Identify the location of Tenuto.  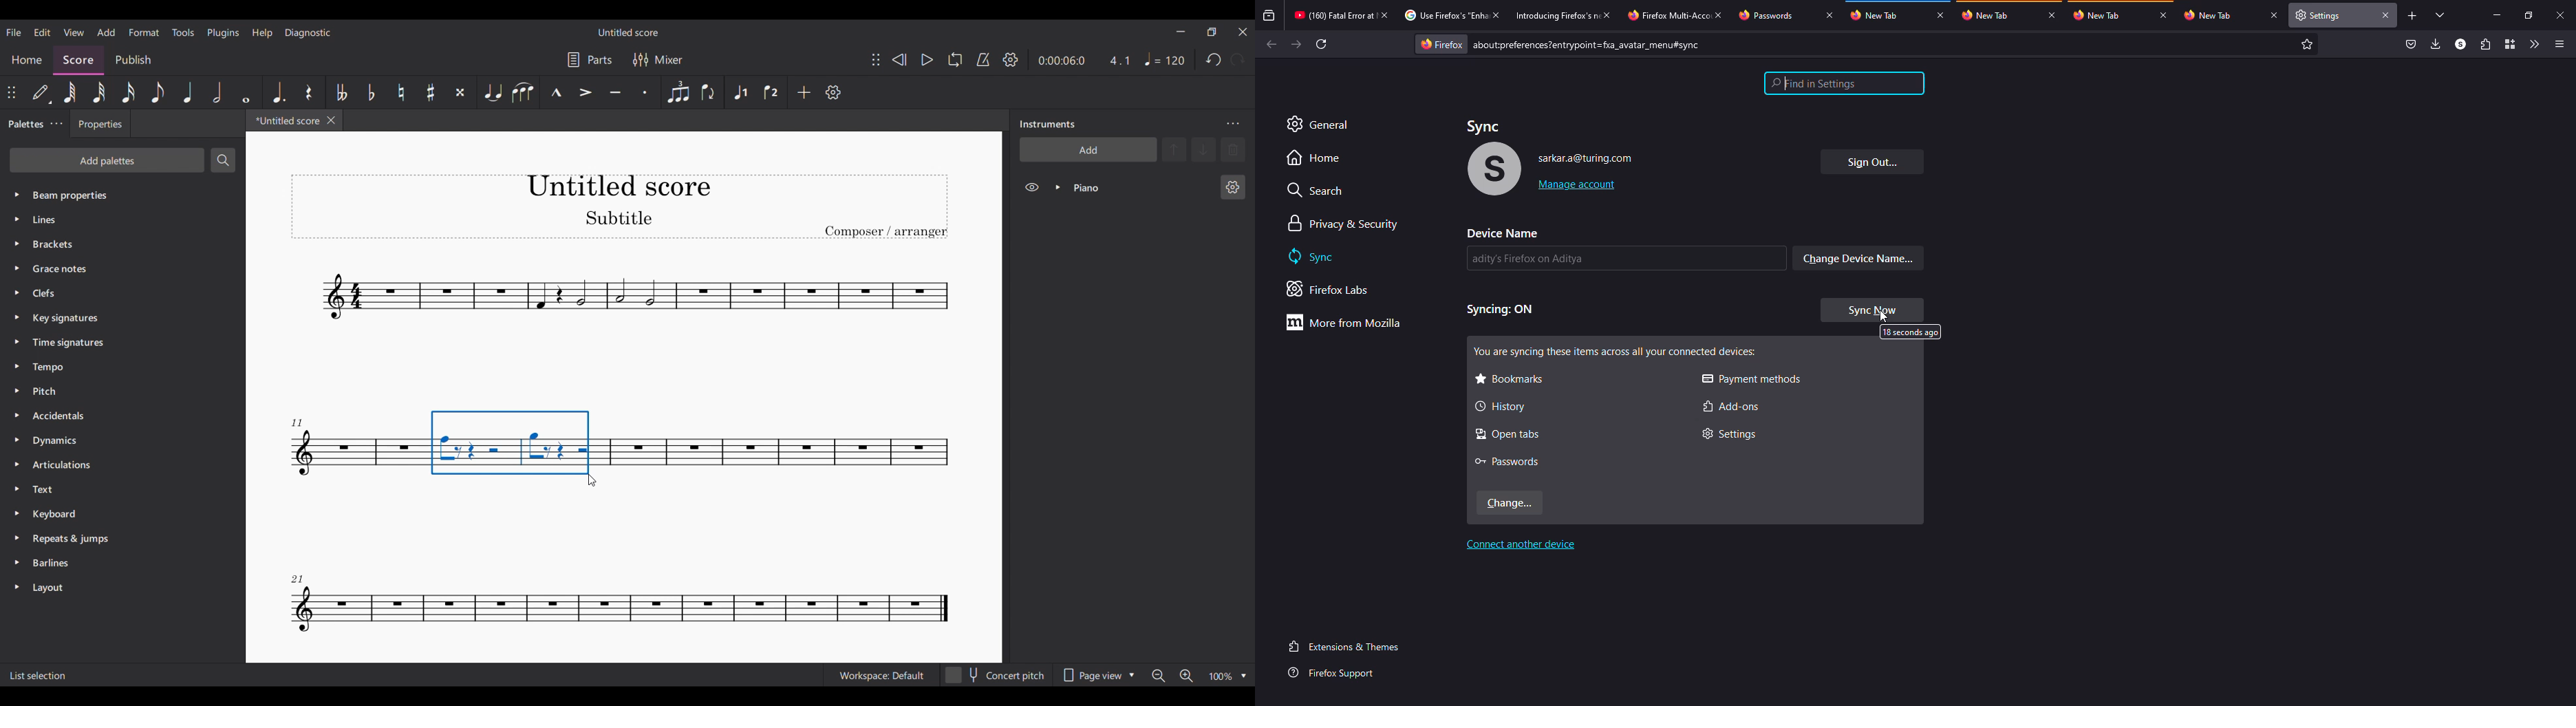
(615, 92).